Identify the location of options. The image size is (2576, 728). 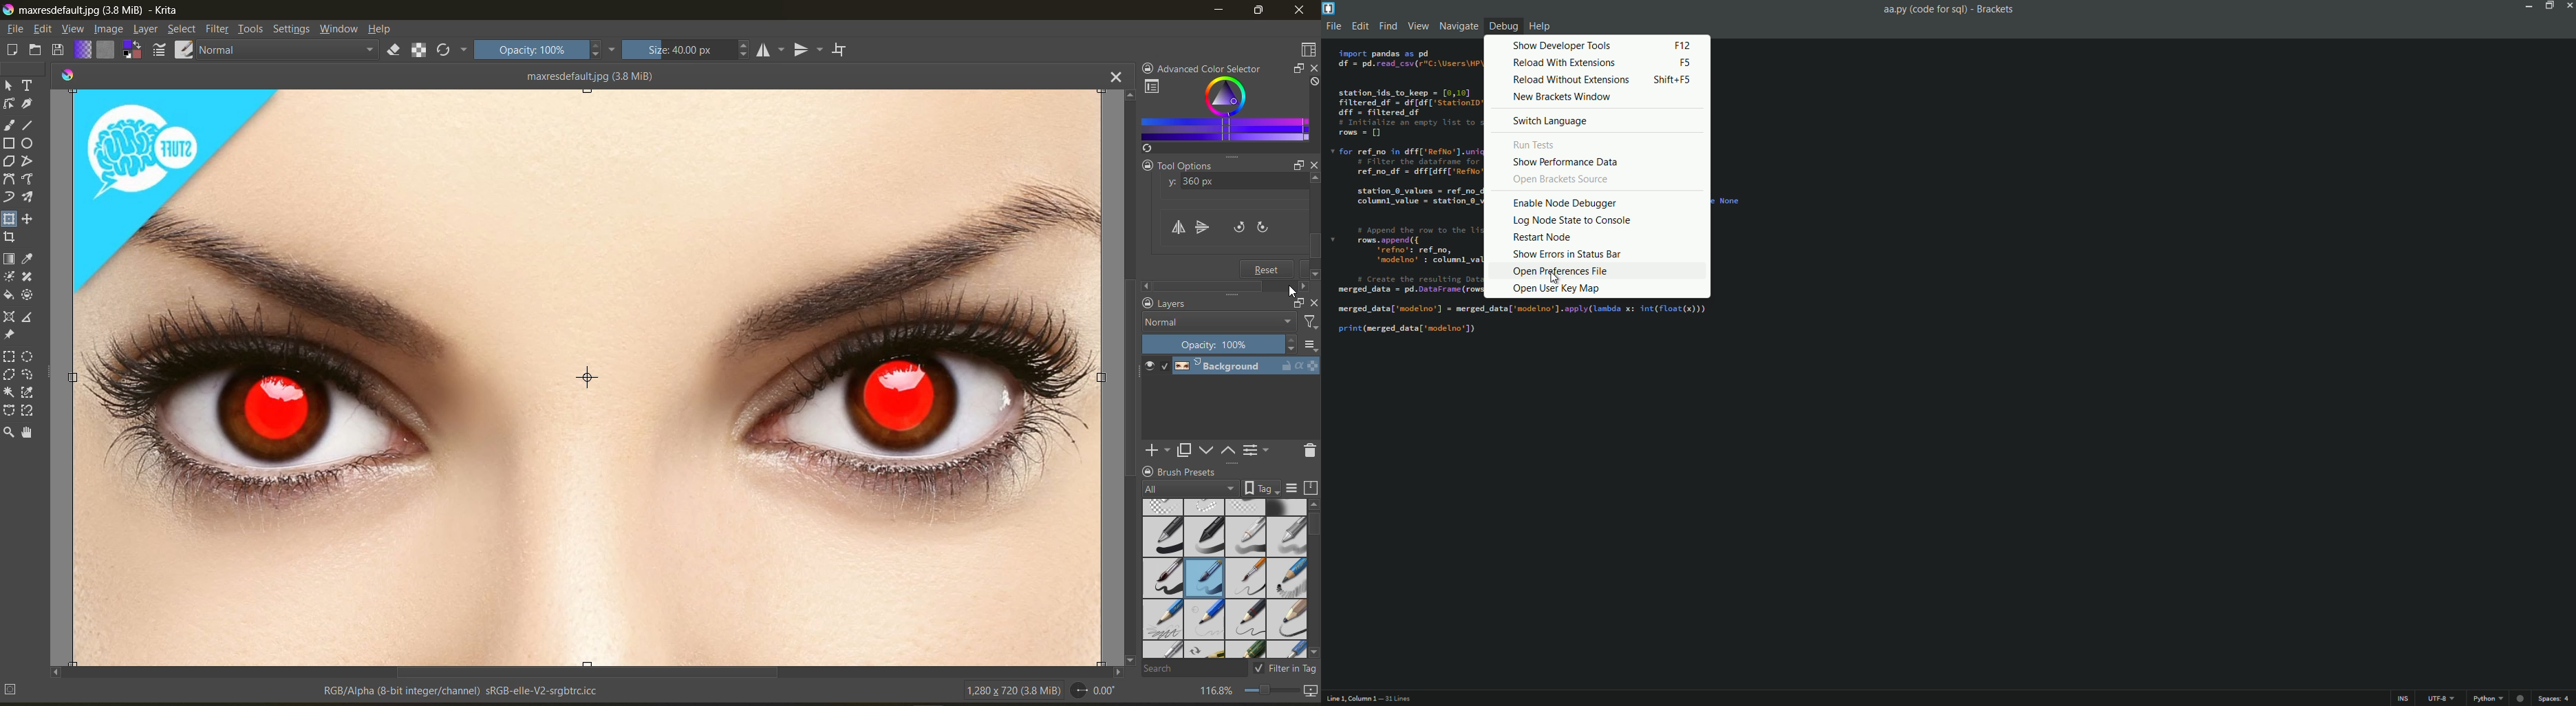
(1310, 345).